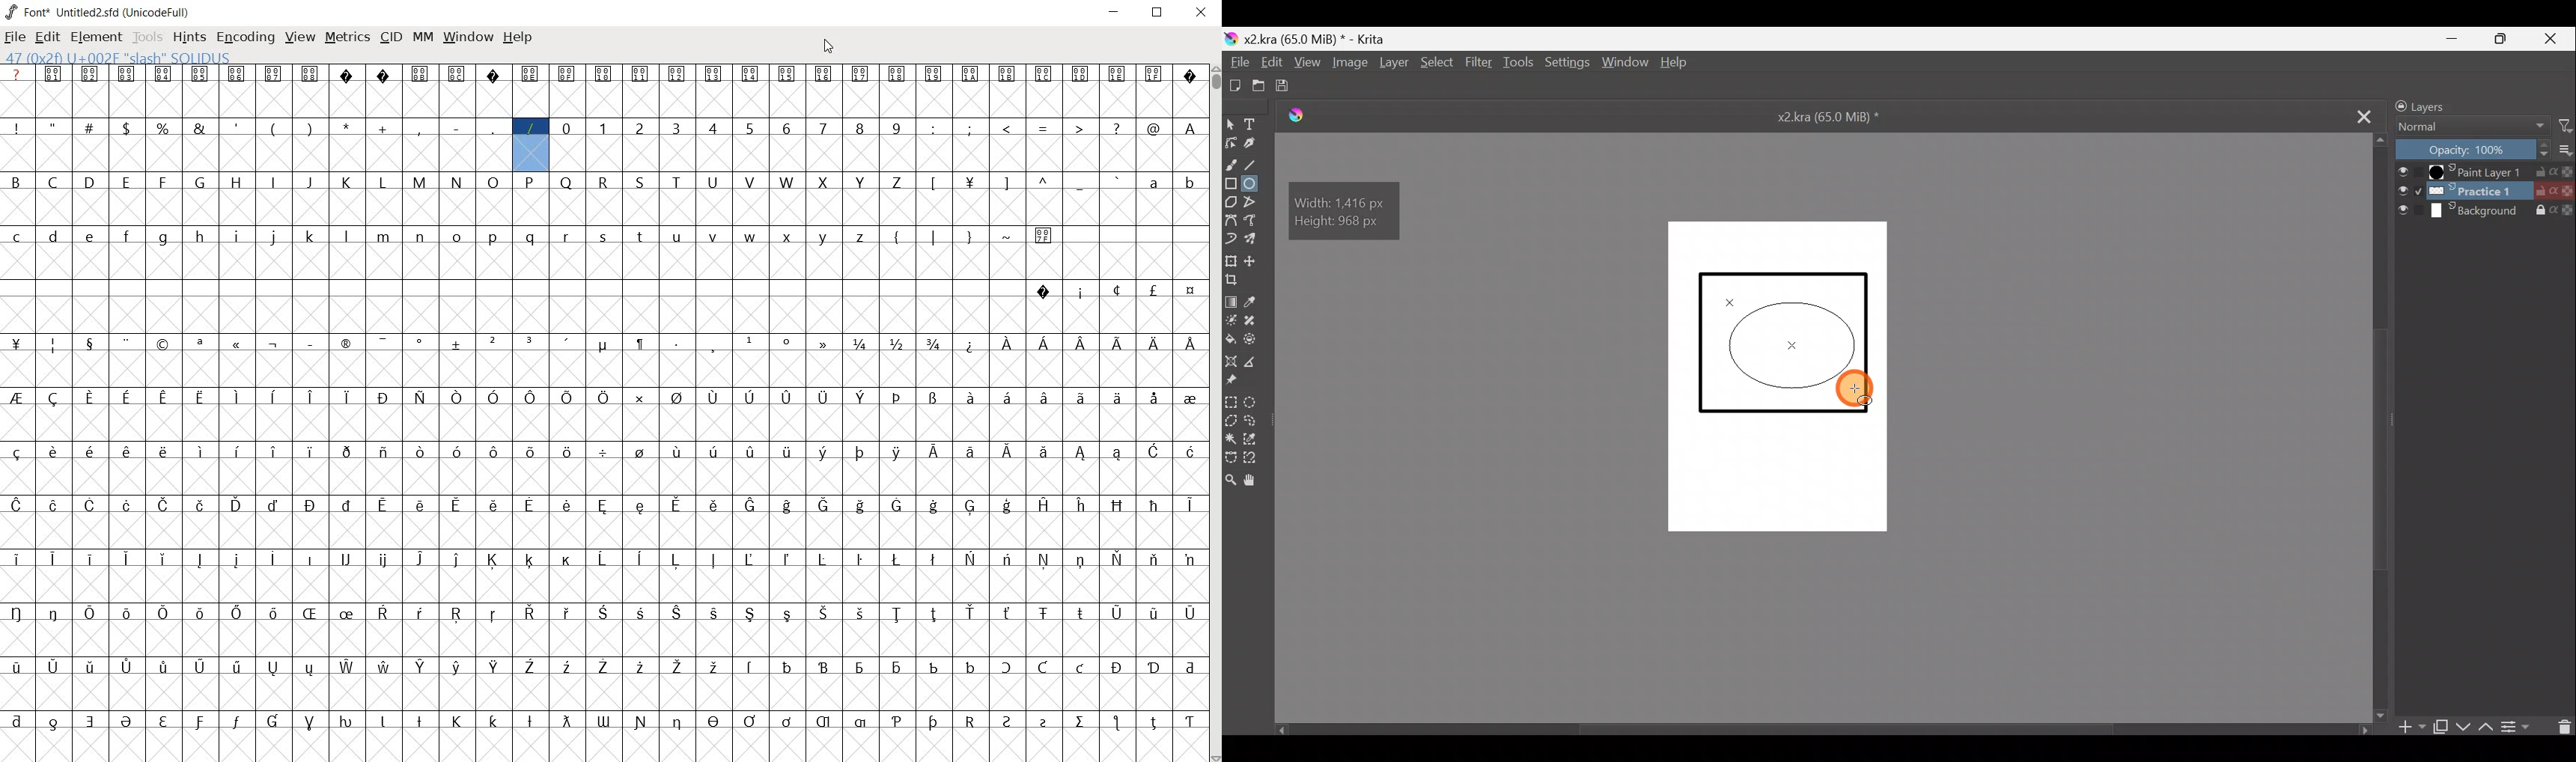  What do you see at coordinates (494, 452) in the screenshot?
I see `glyph` at bounding box center [494, 452].